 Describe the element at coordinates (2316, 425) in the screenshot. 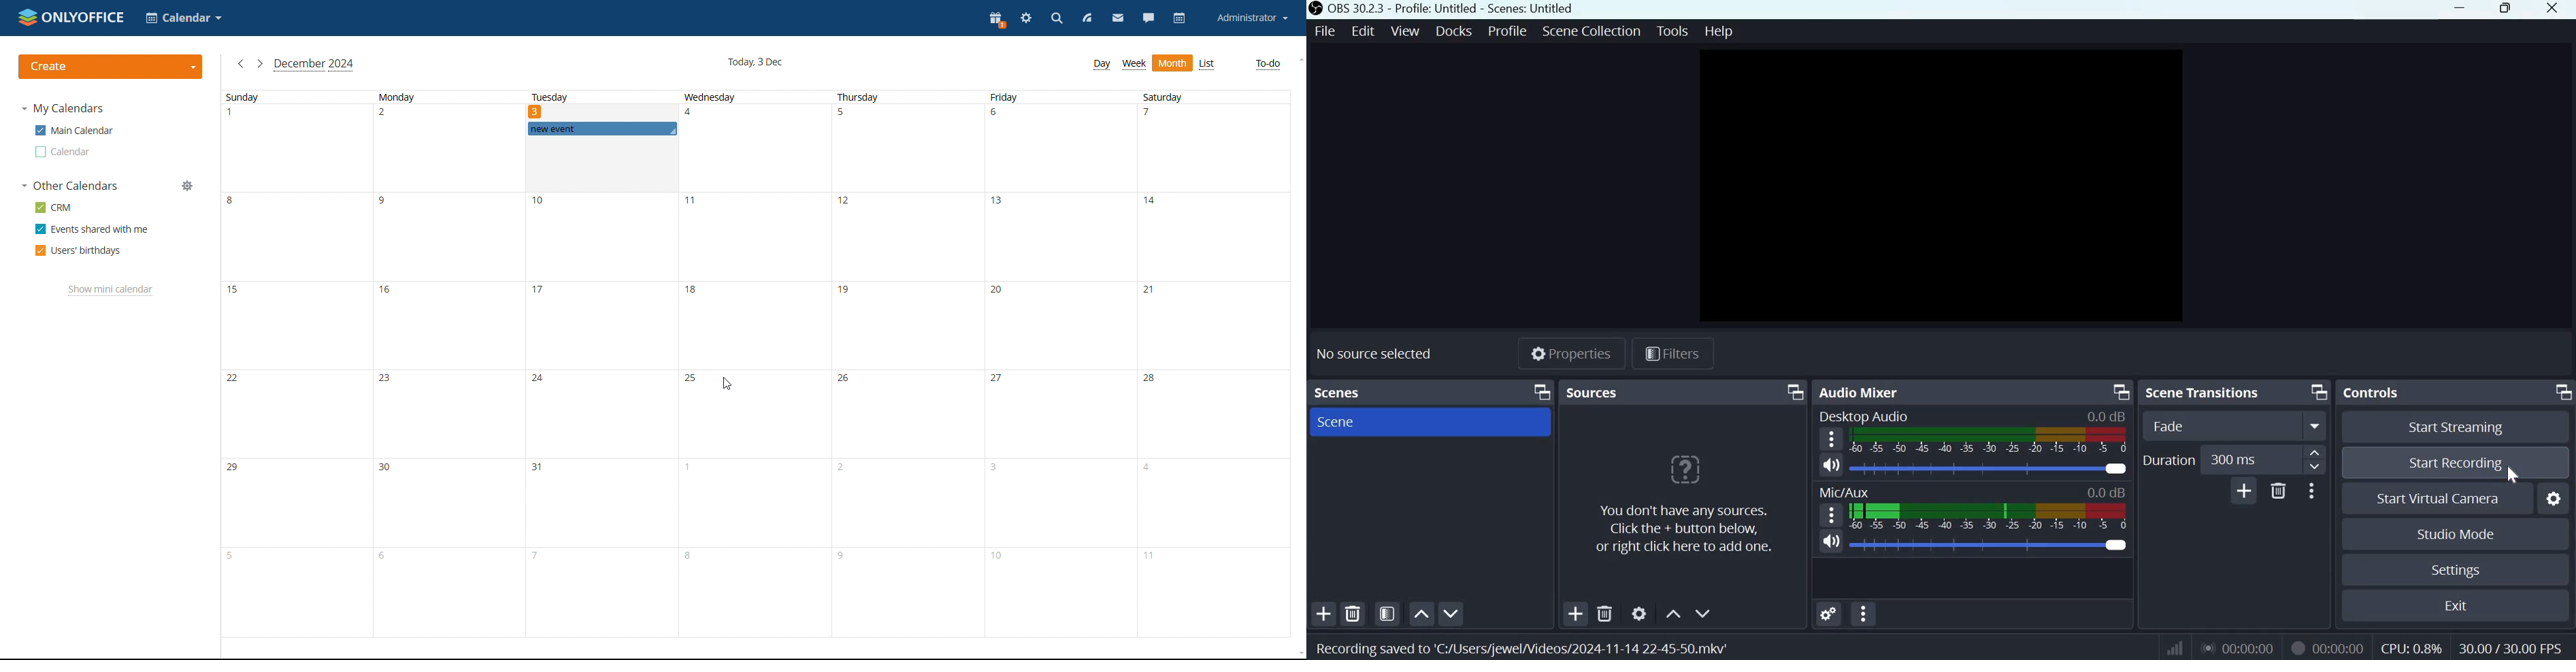

I see `More options` at that location.